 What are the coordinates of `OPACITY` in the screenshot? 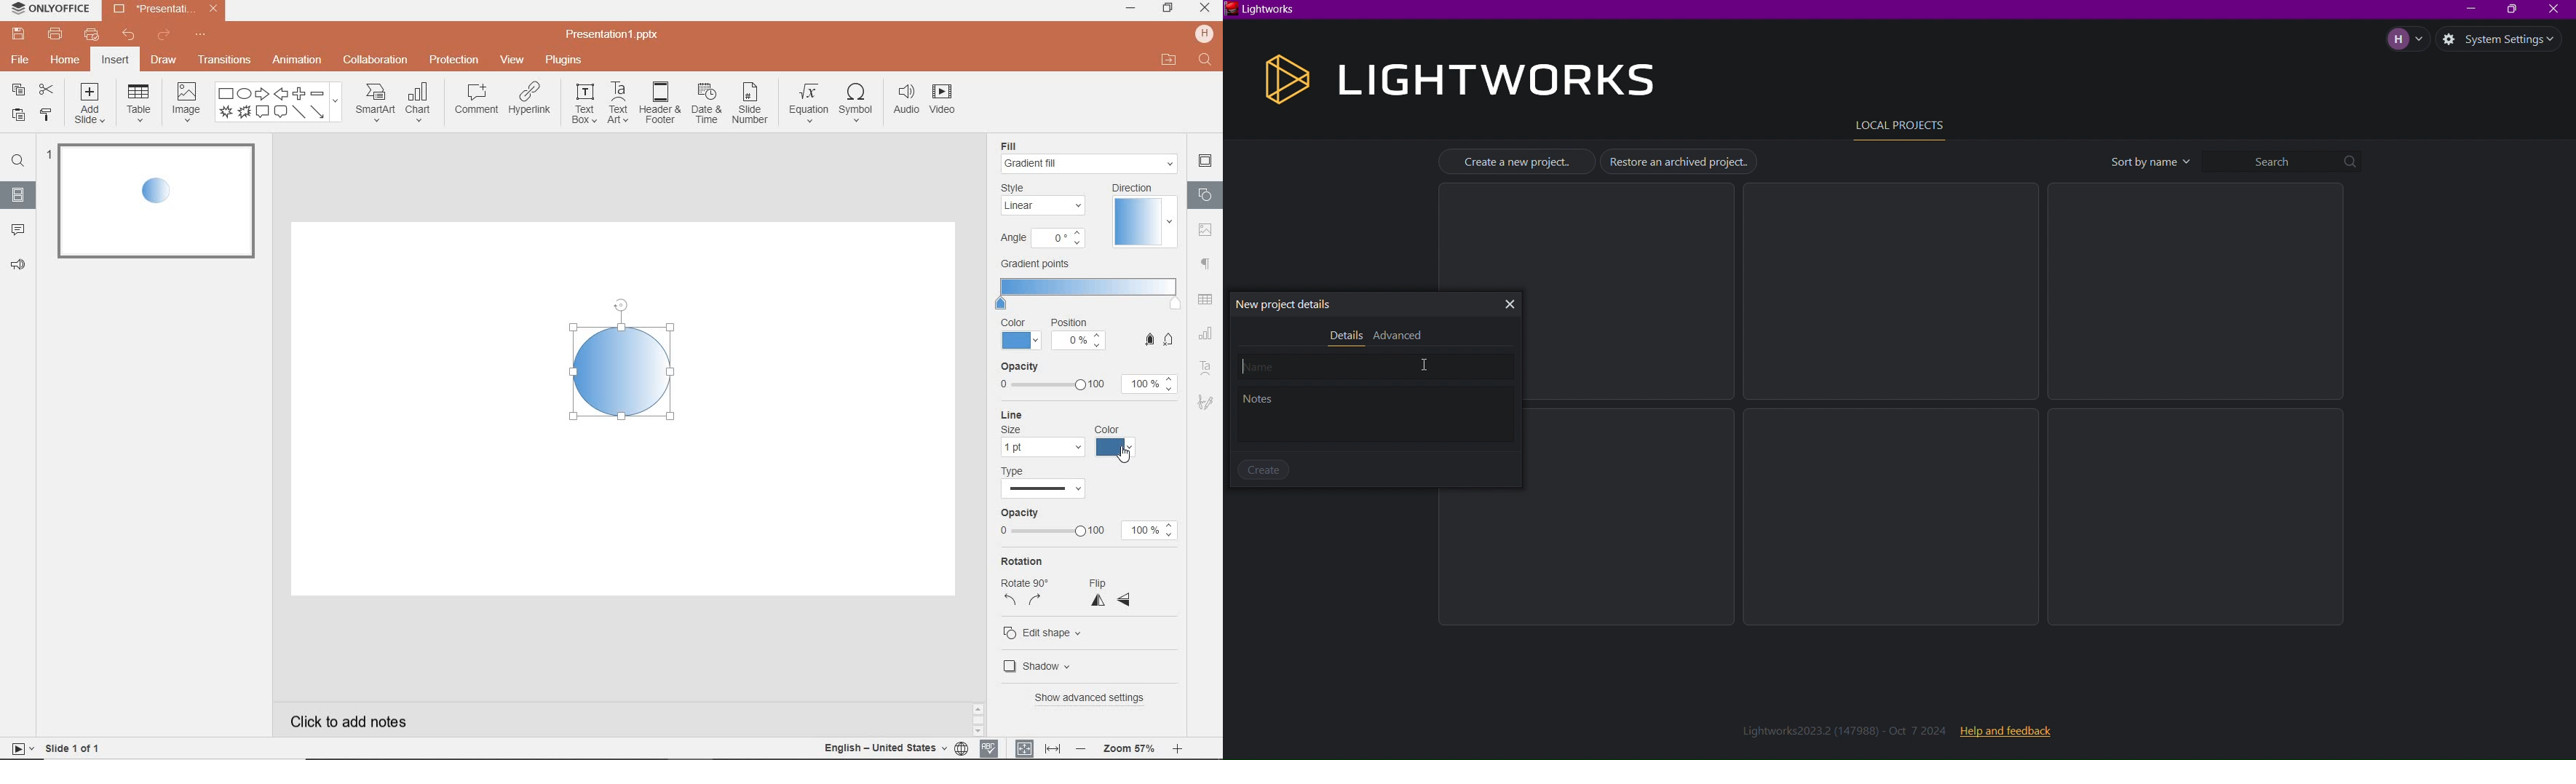 It's located at (1089, 526).